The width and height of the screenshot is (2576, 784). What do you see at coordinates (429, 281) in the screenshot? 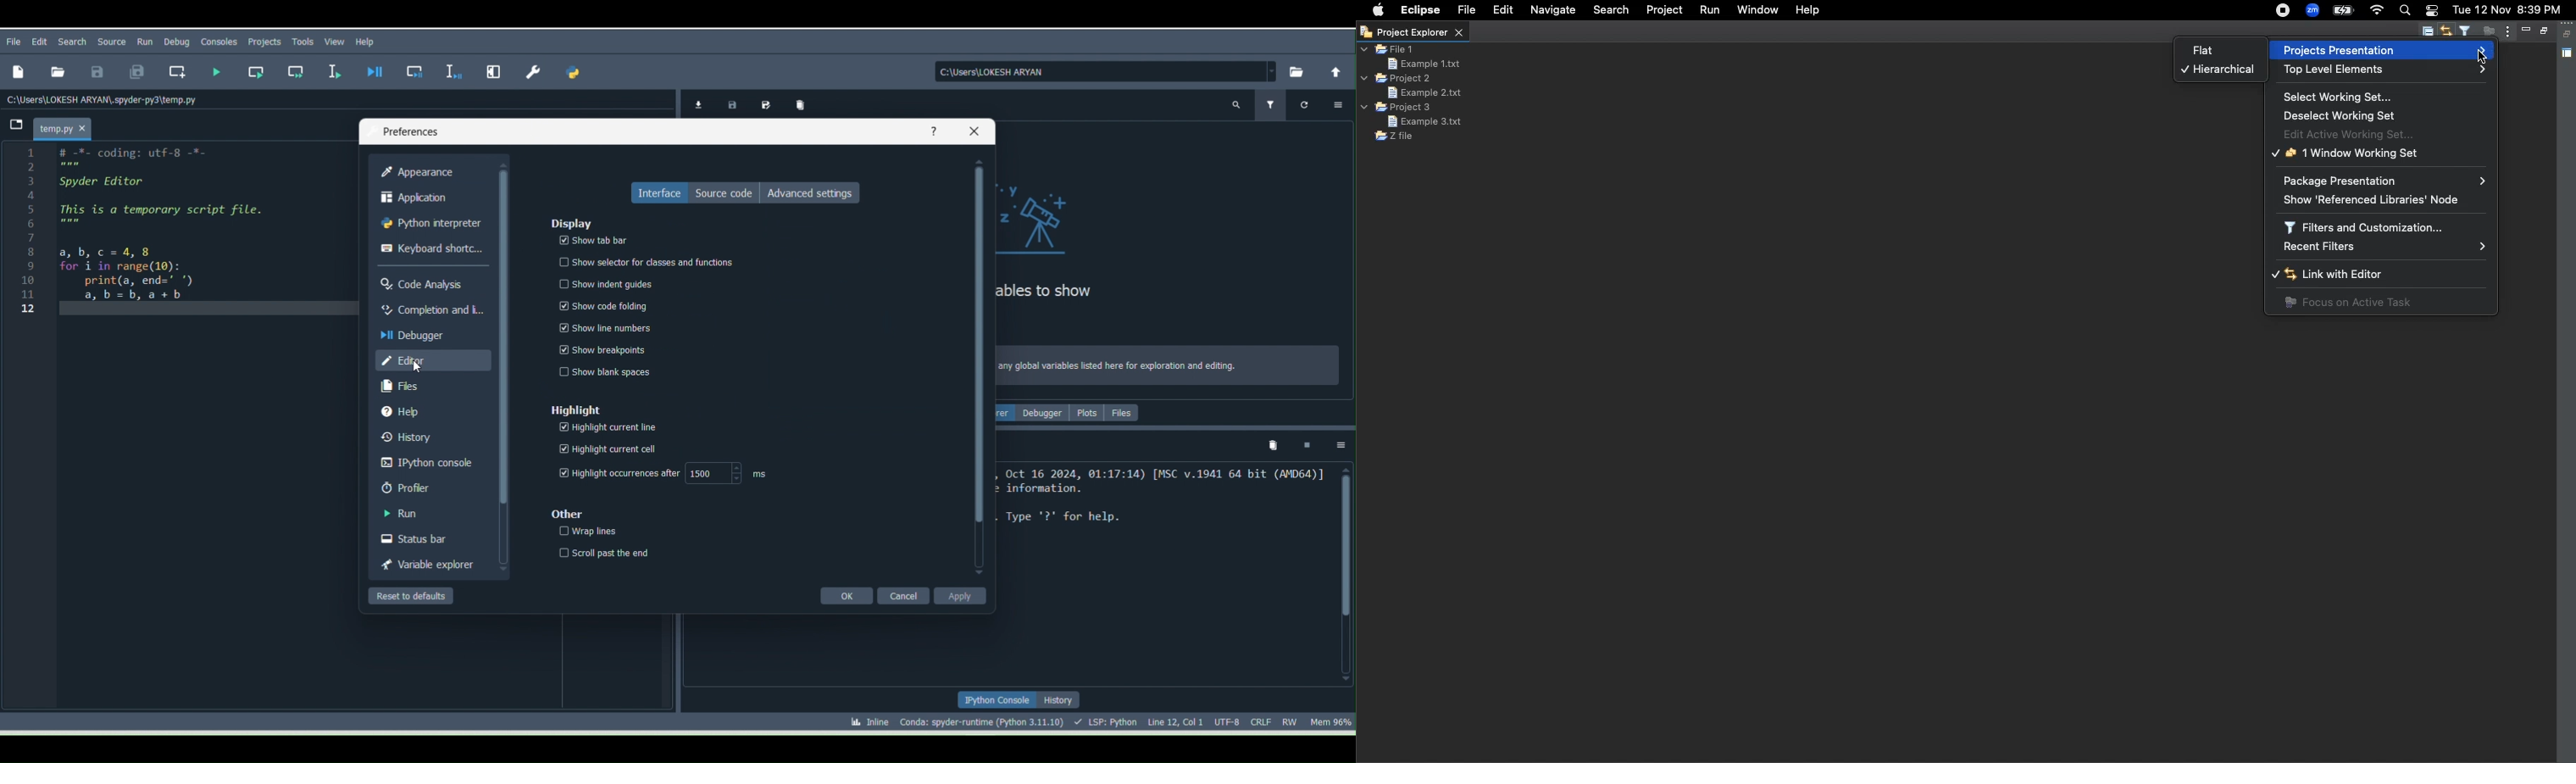
I see `Code Analysis` at bounding box center [429, 281].